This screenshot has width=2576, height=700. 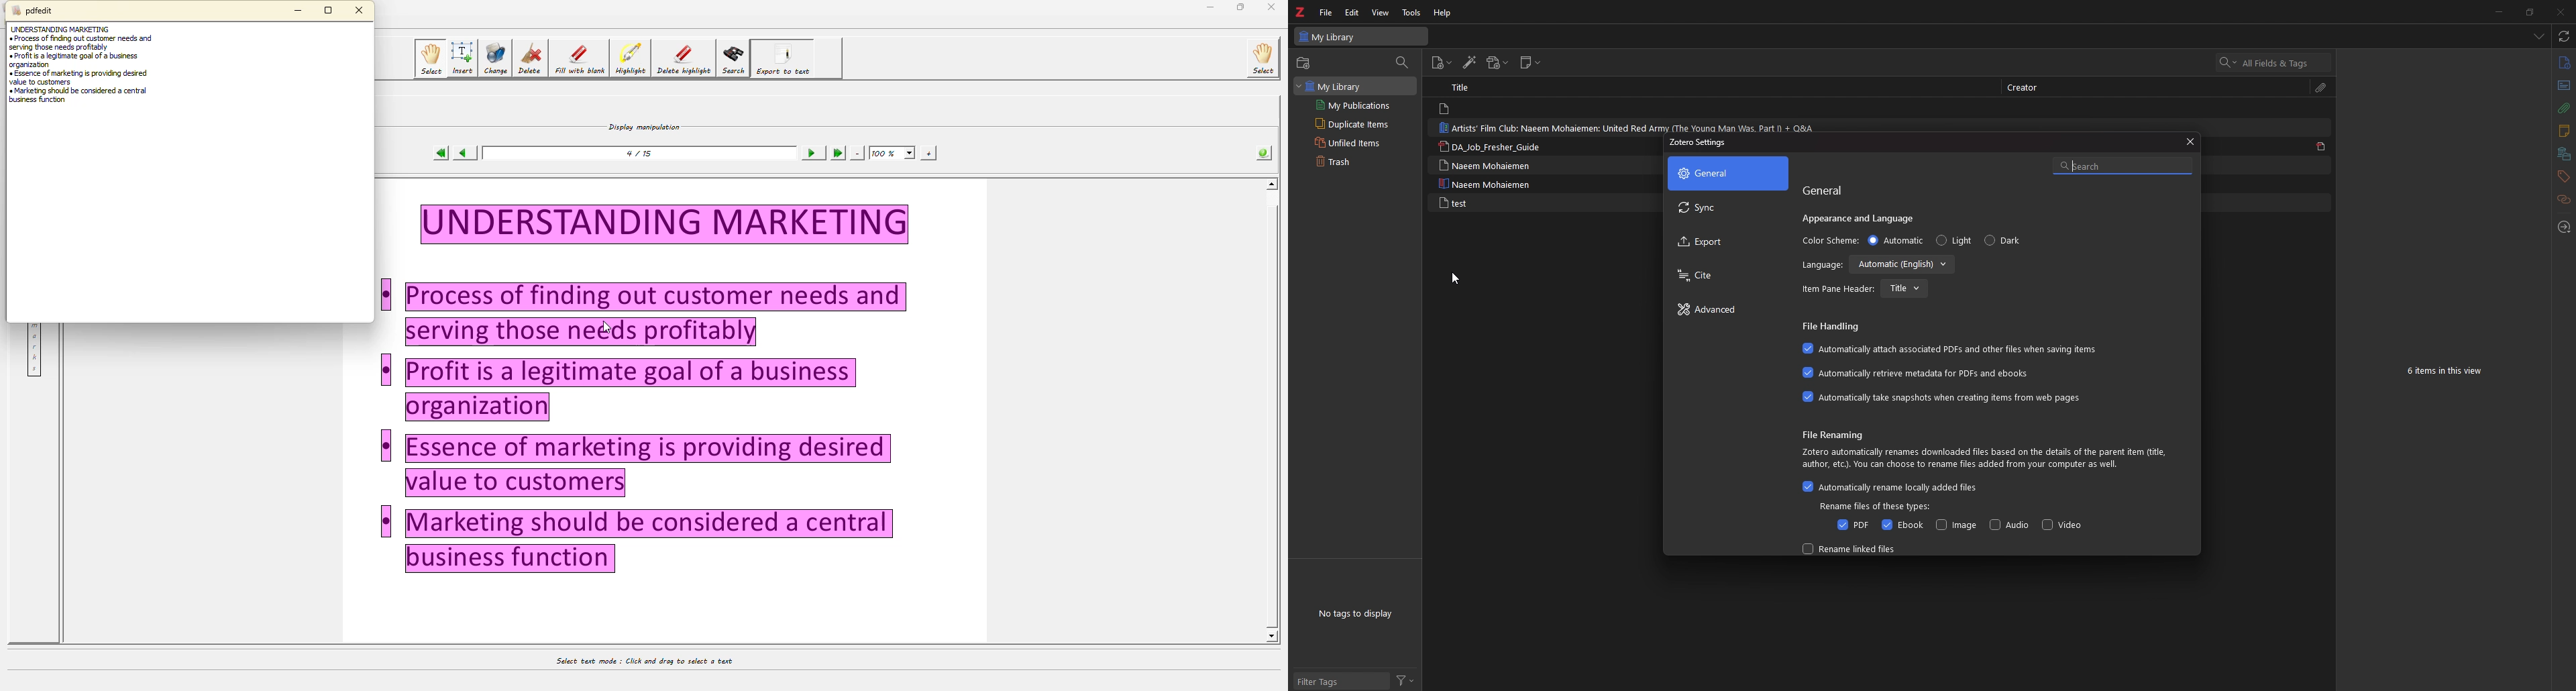 I want to click on close, so click(x=361, y=10).